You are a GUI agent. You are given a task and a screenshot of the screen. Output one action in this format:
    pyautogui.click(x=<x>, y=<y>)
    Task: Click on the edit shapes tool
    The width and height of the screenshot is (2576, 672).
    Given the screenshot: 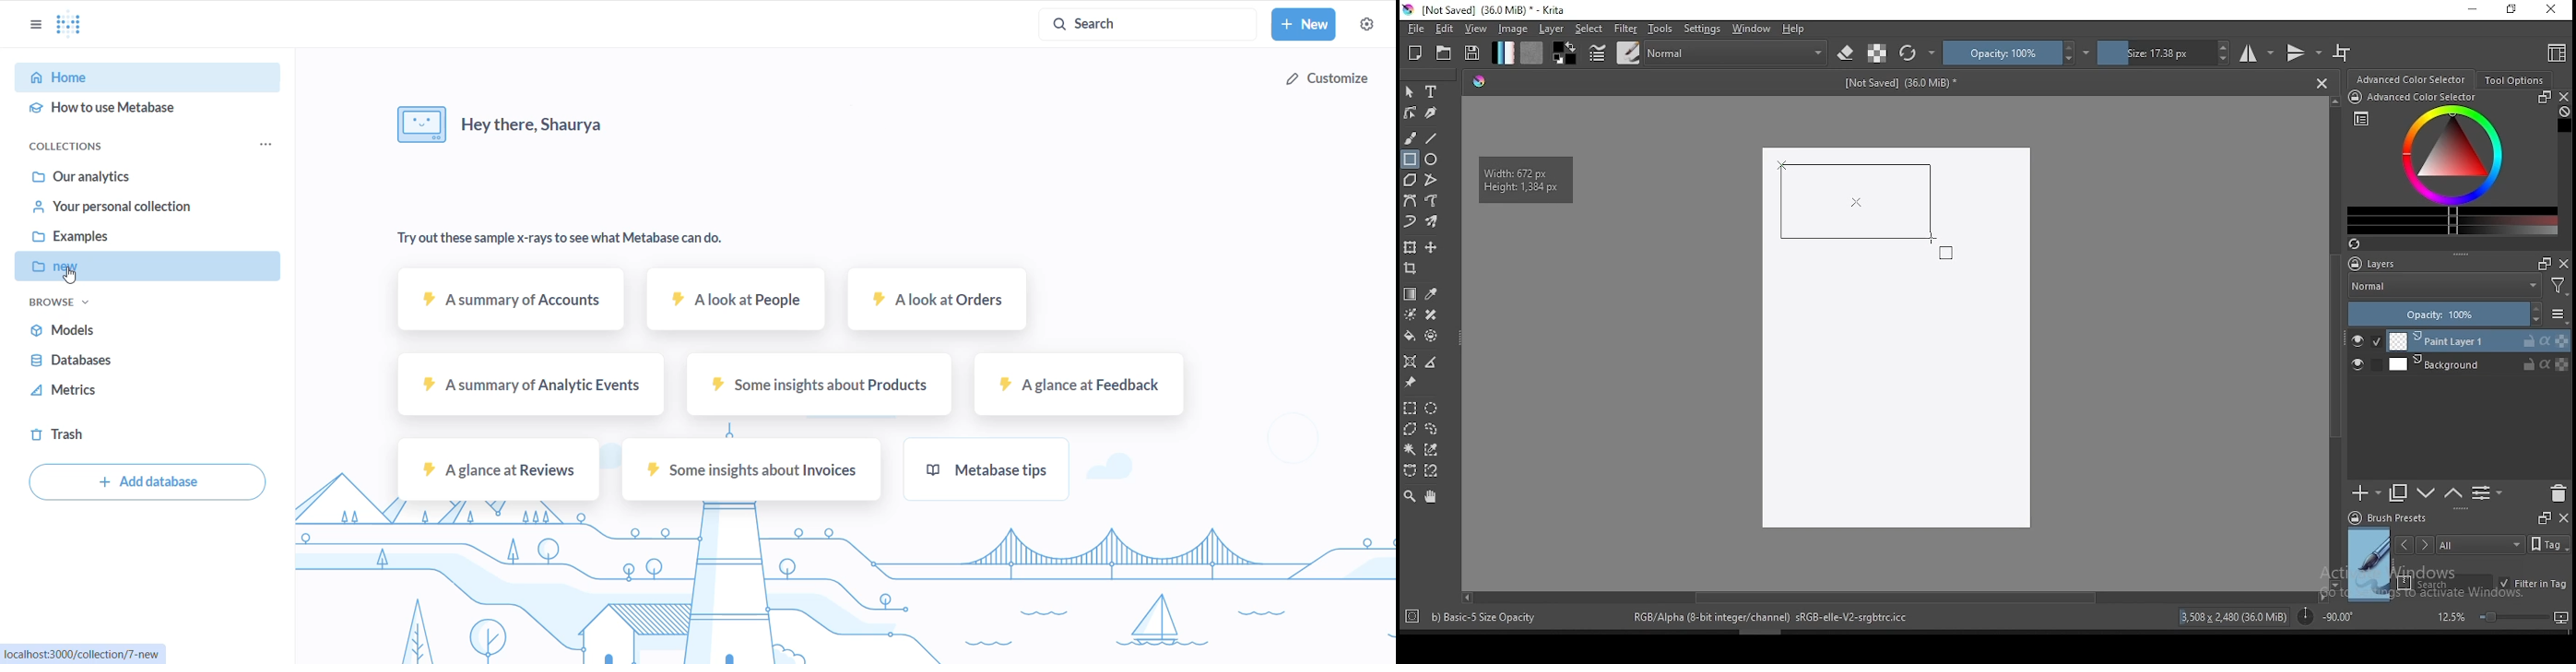 What is the action you would take?
    pyautogui.click(x=1410, y=112)
    